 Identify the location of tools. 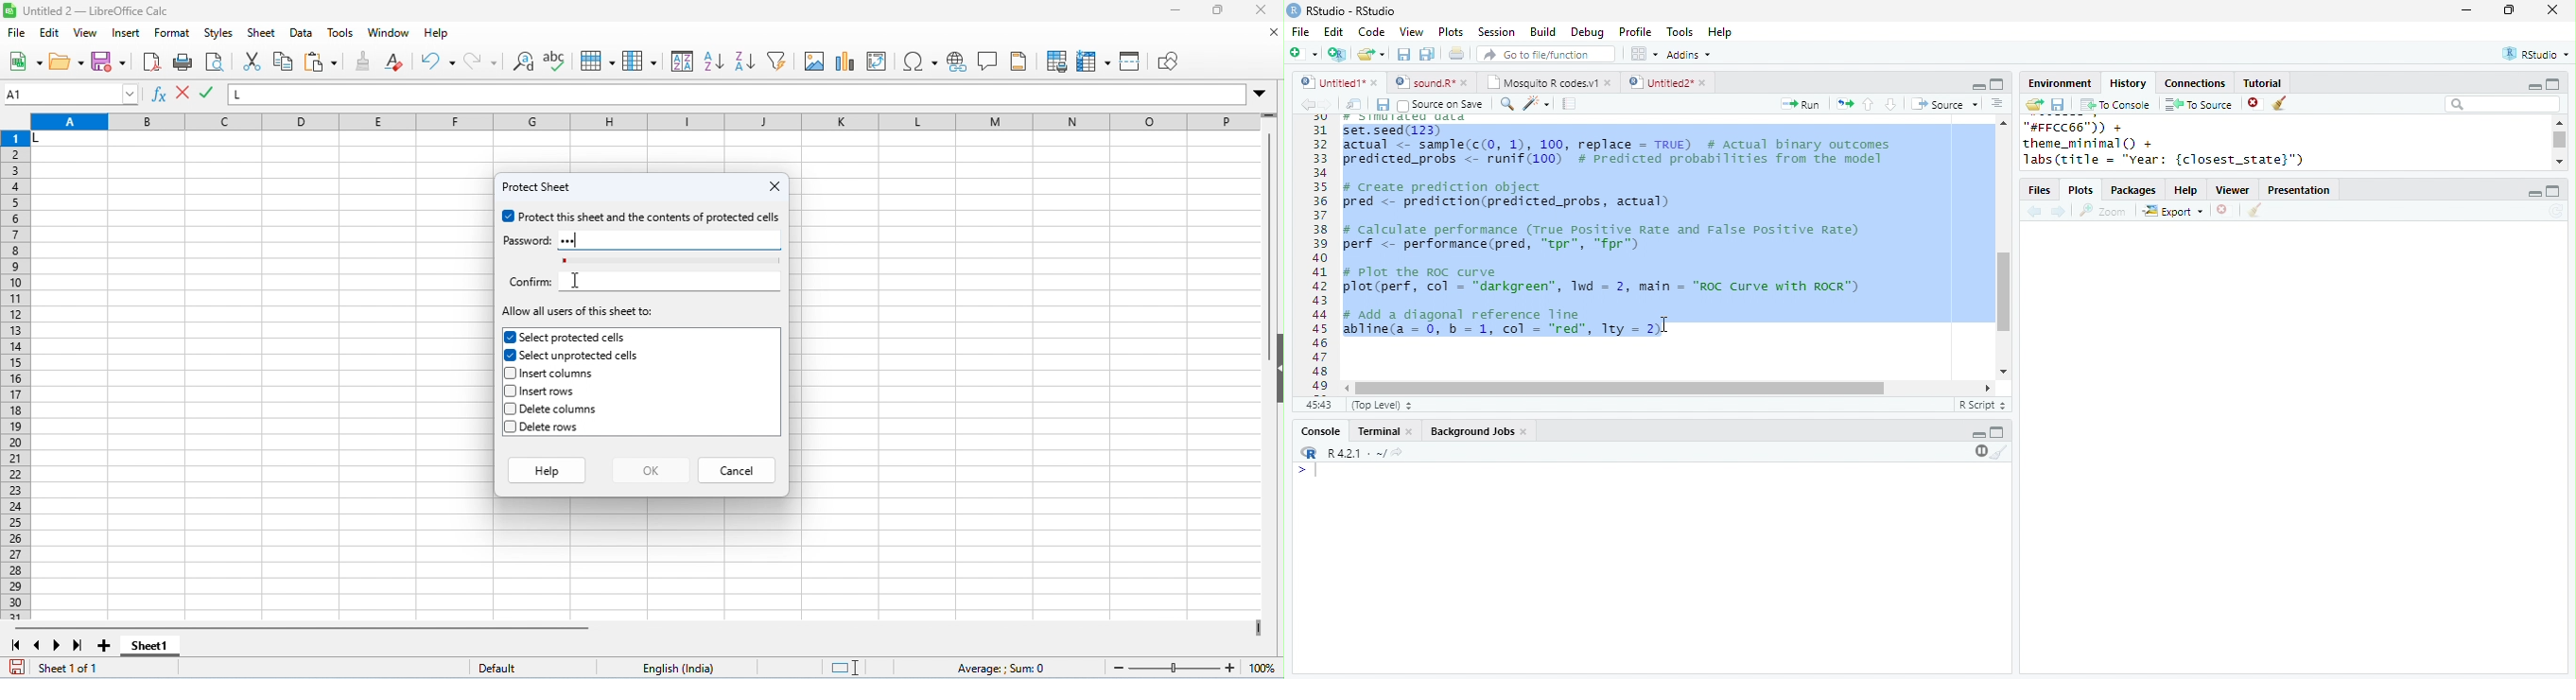
(342, 33).